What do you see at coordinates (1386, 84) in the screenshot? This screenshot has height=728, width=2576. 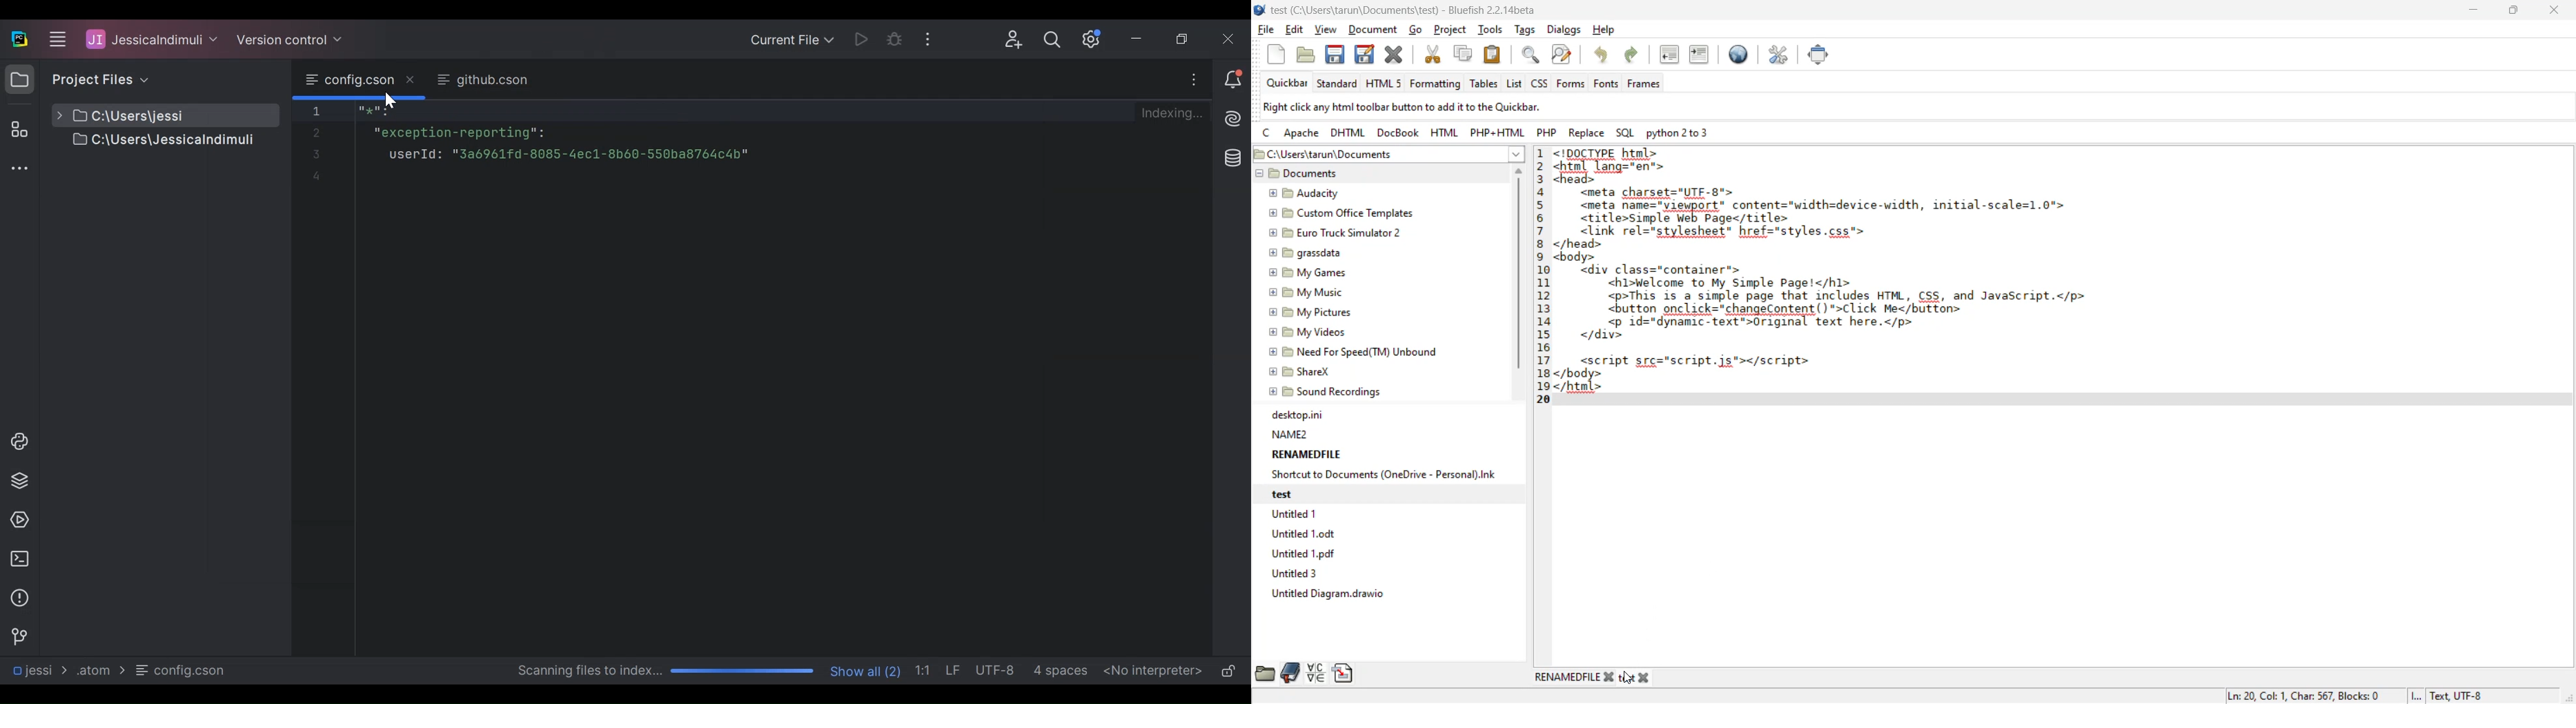 I see `html 5` at bounding box center [1386, 84].